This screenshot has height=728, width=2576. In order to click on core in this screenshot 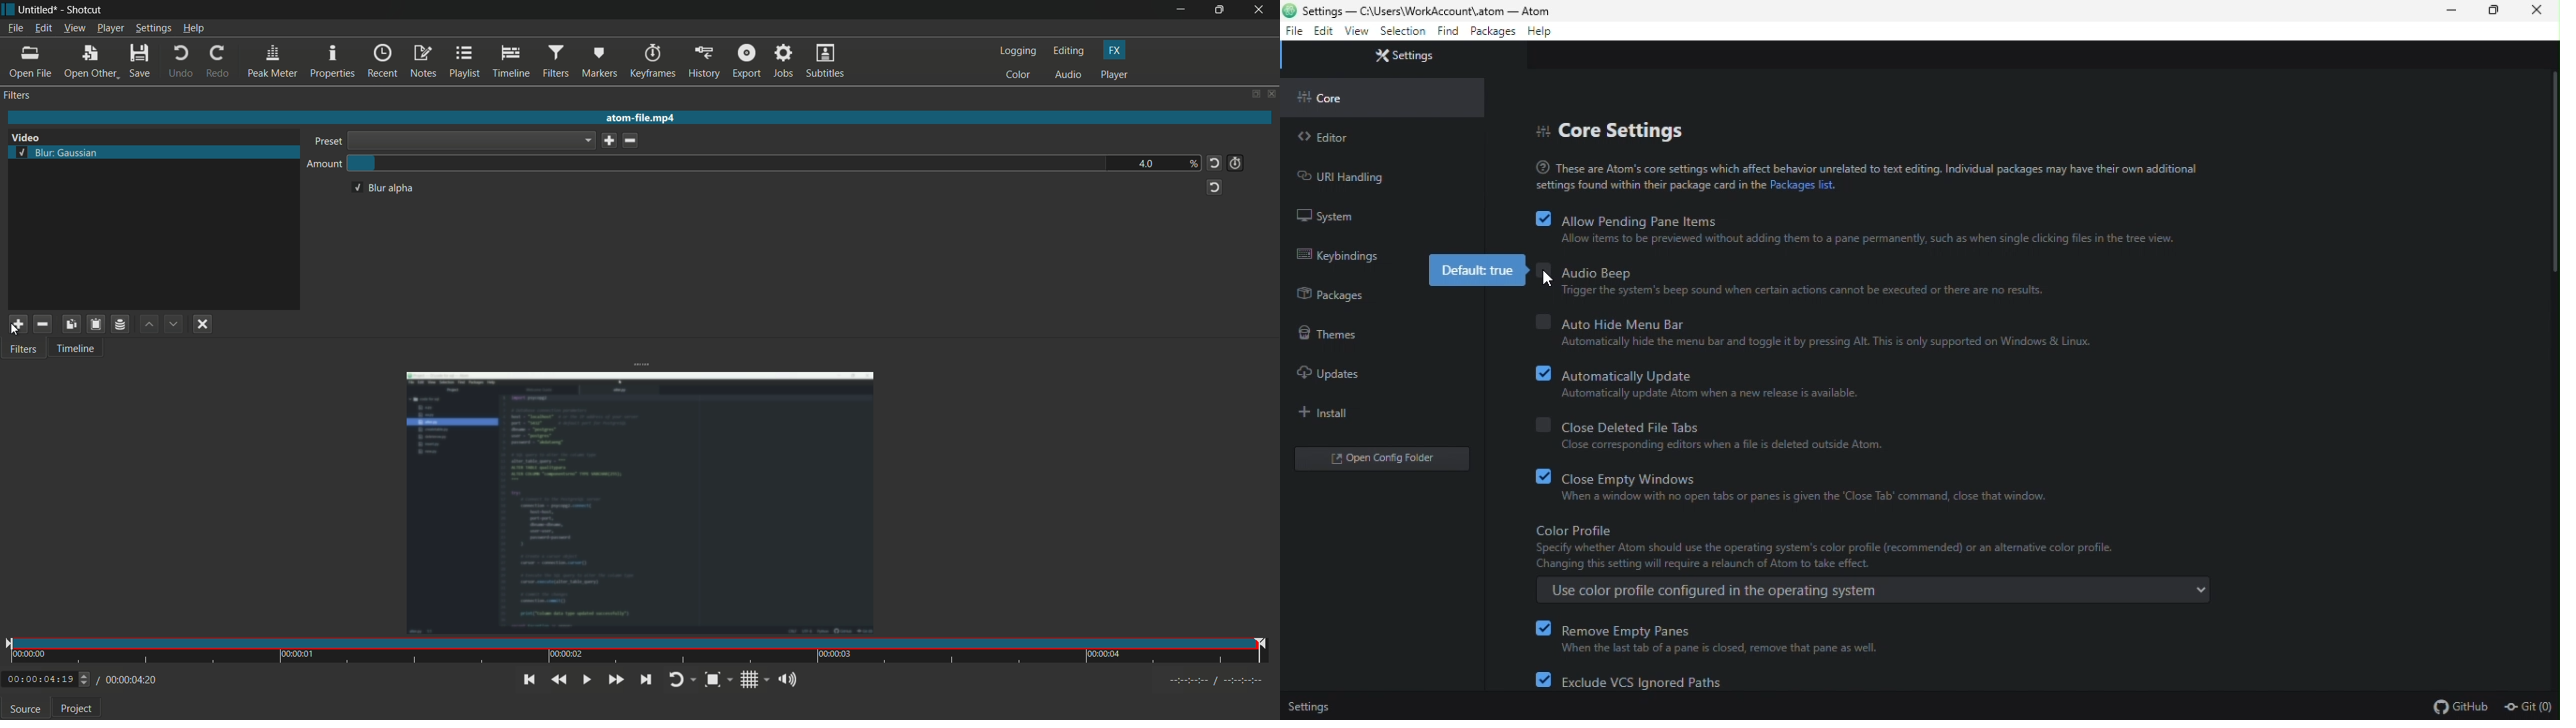, I will do `click(1325, 96)`.